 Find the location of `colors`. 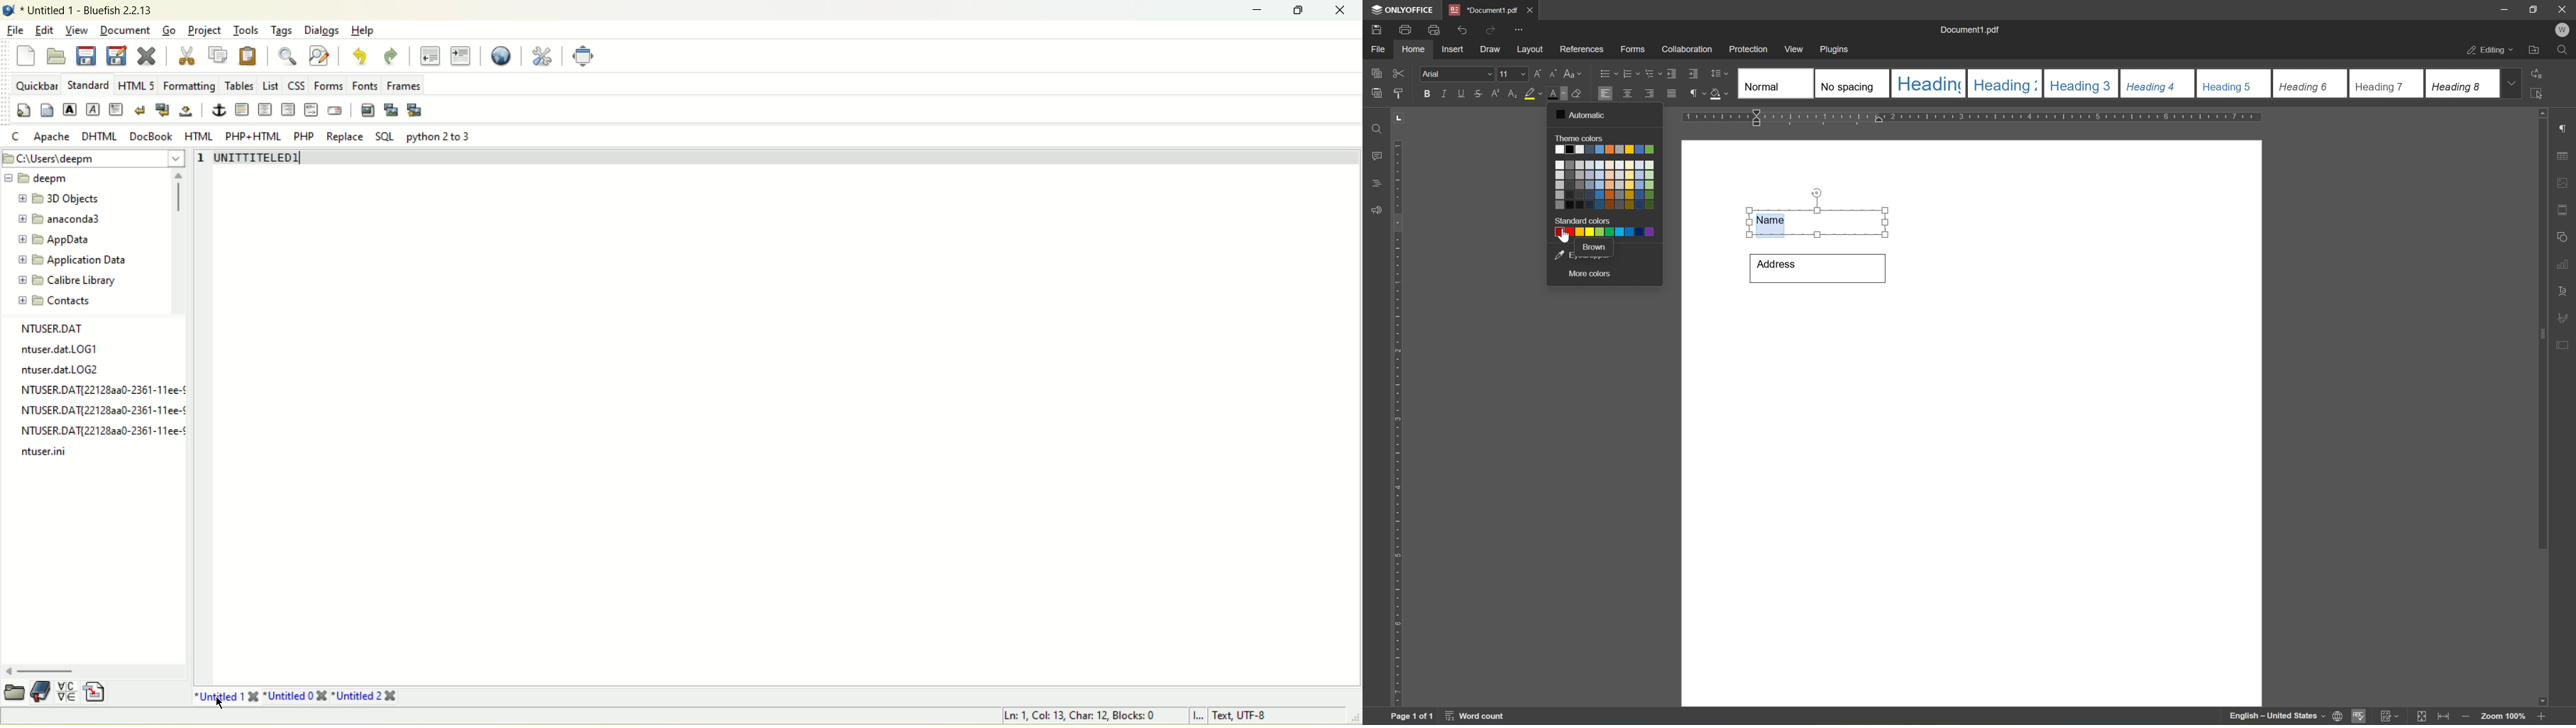

colors is located at coordinates (1607, 179).